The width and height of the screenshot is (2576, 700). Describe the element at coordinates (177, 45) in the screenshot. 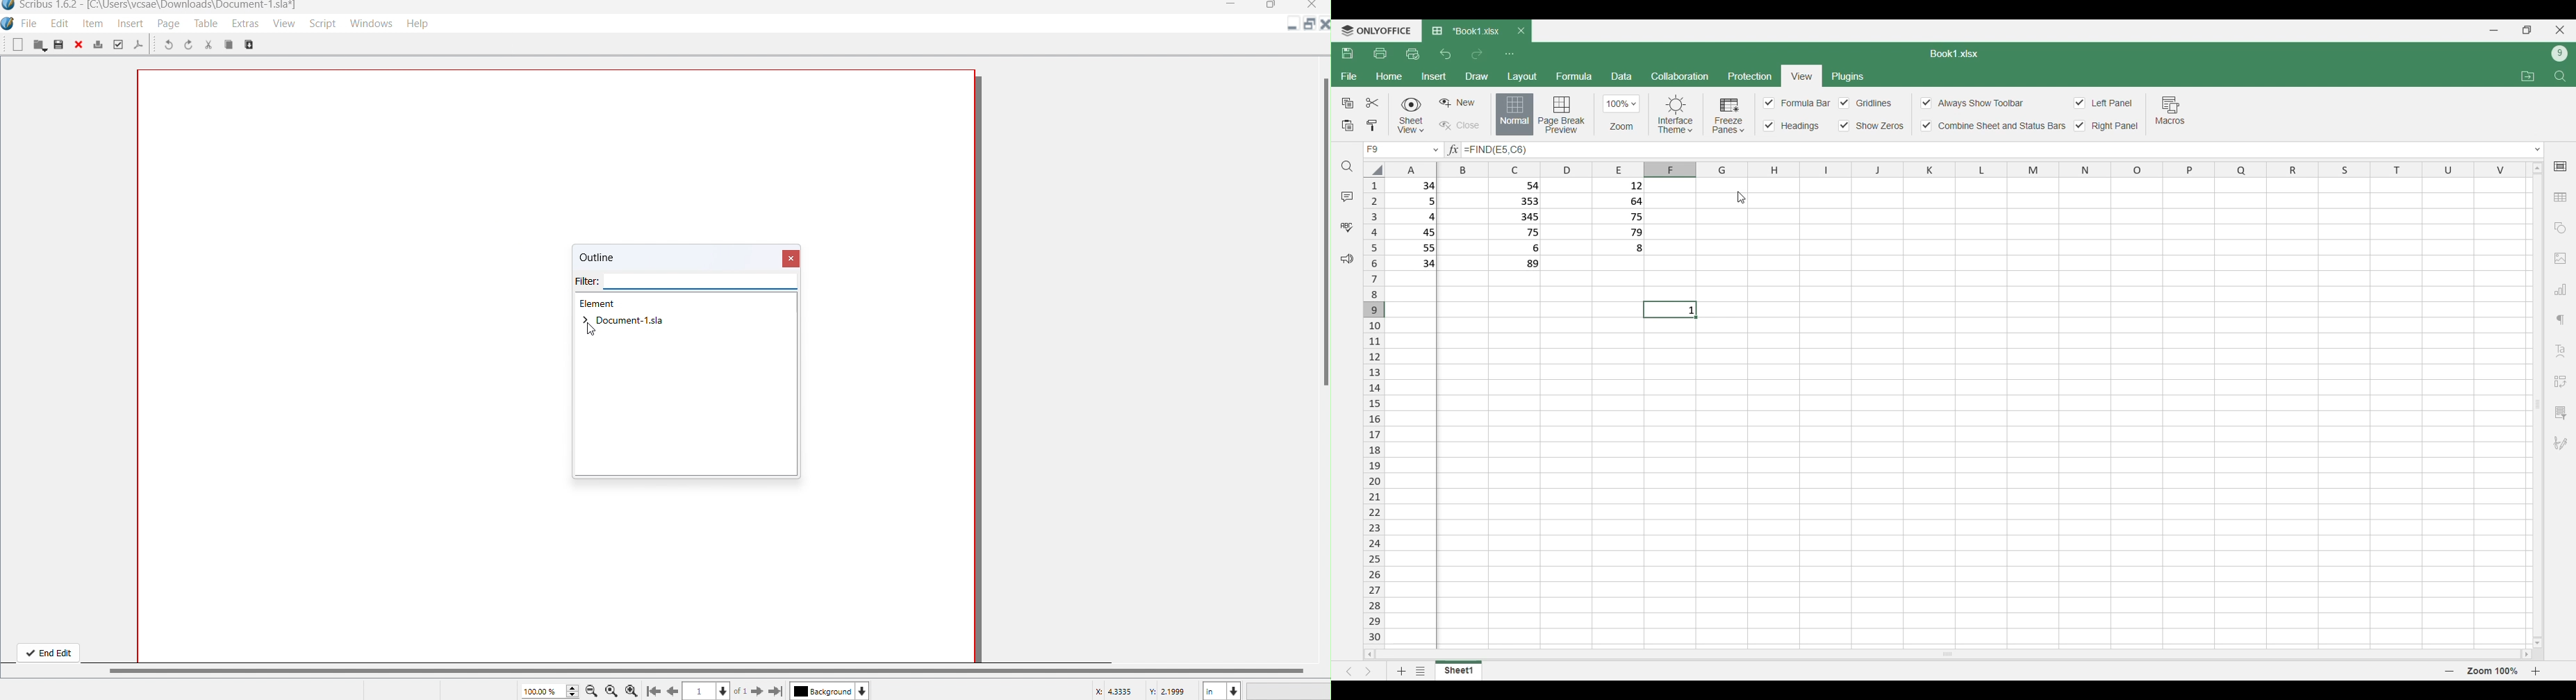

I see `` at that location.